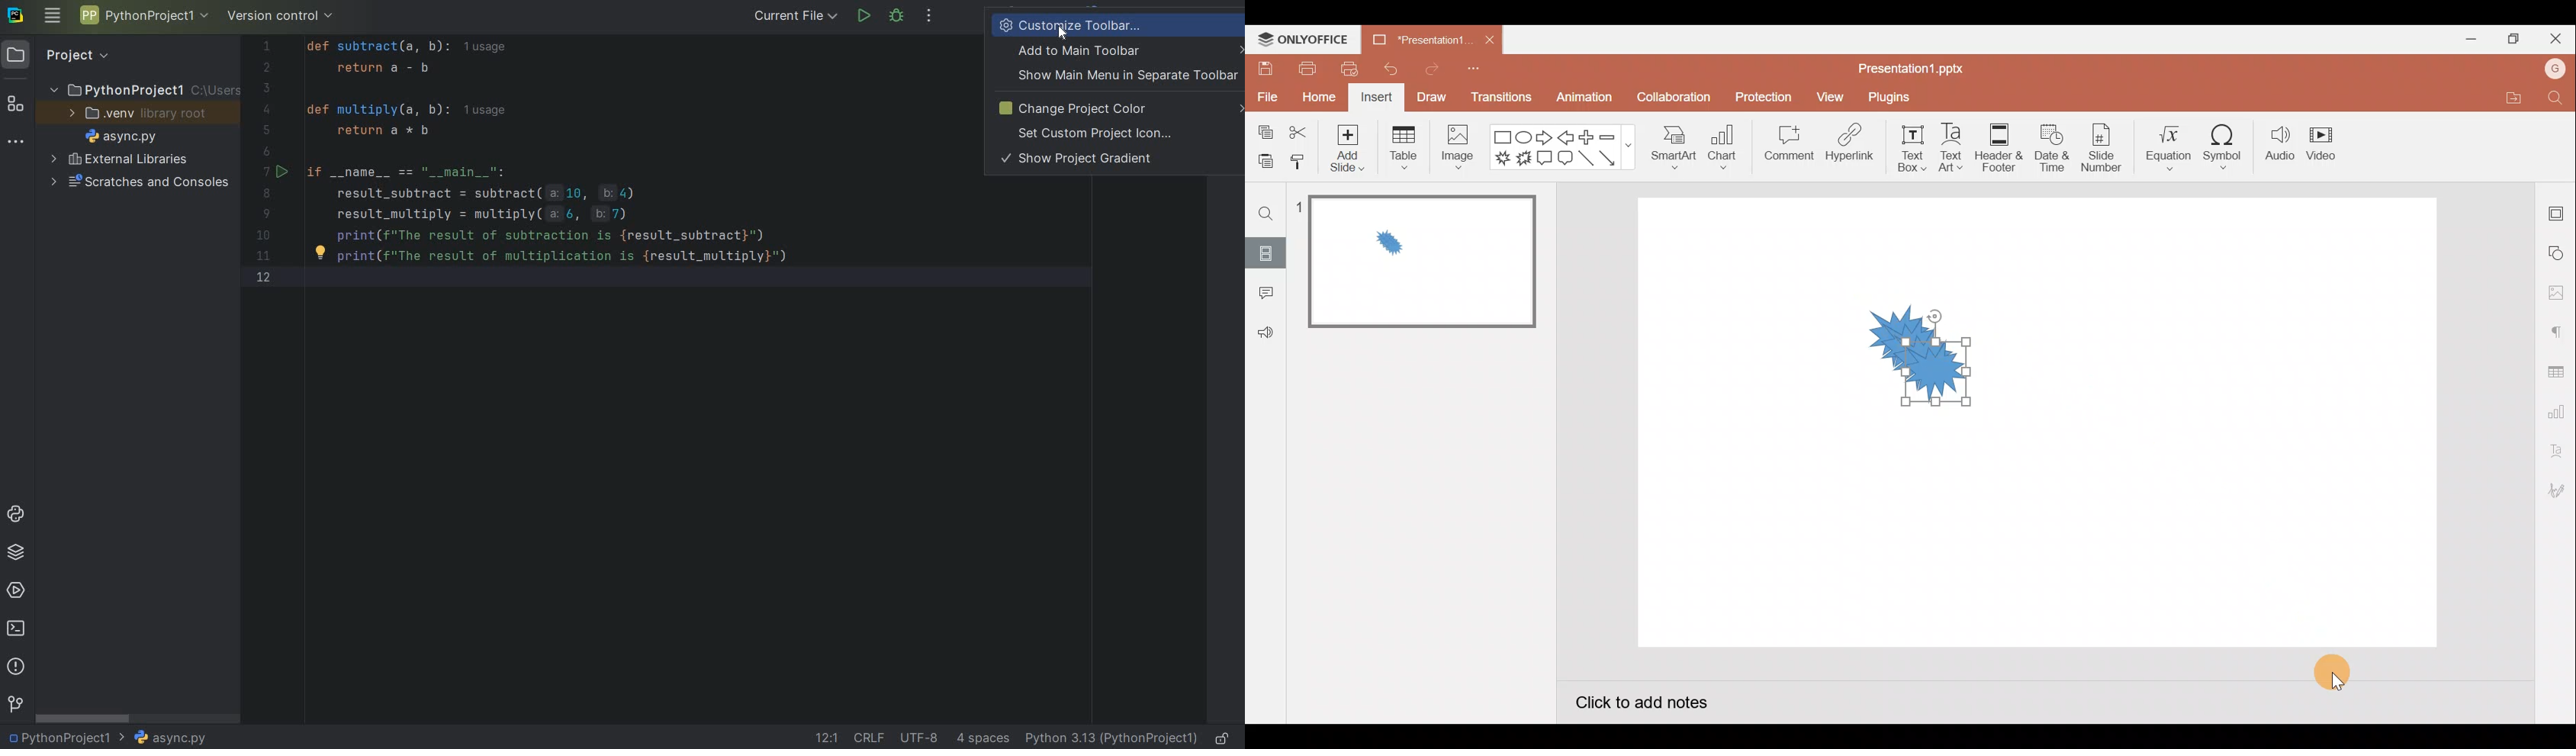 The image size is (2576, 756). What do you see at coordinates (2228, 149) in the screenshot?
I see `Symbol` at bounding box center [2228, 149].